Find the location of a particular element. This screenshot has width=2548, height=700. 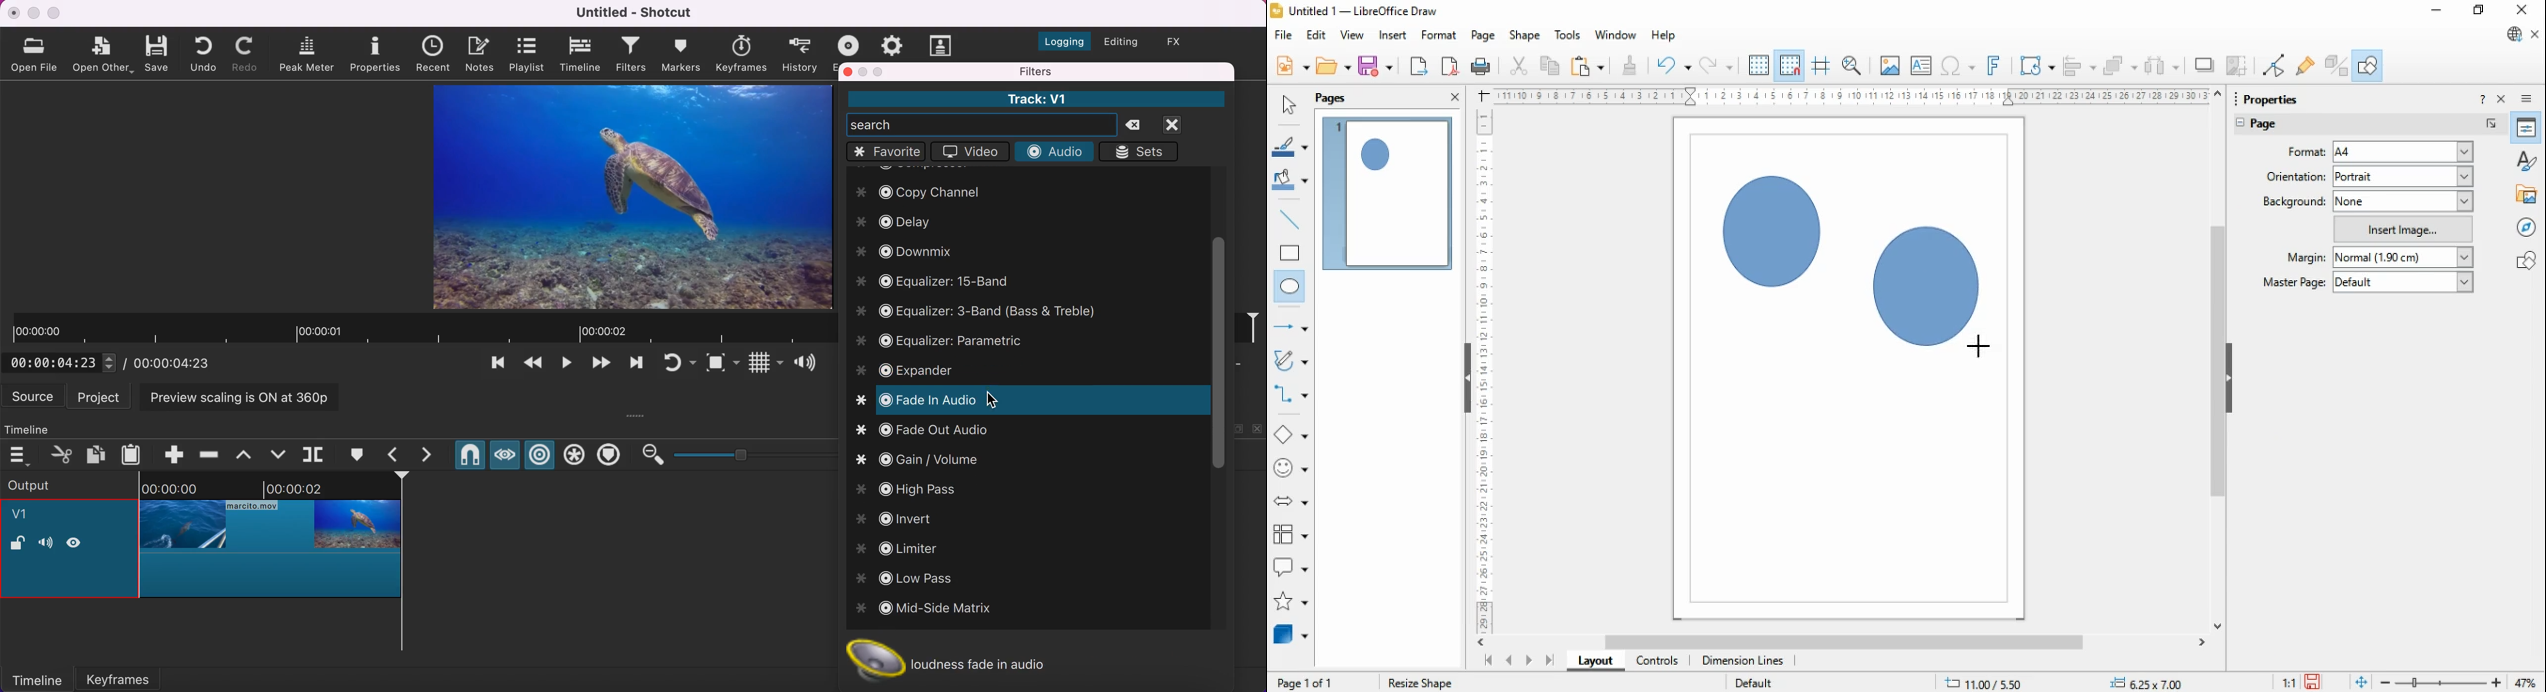

undo is located at coordinates (1674, 66).